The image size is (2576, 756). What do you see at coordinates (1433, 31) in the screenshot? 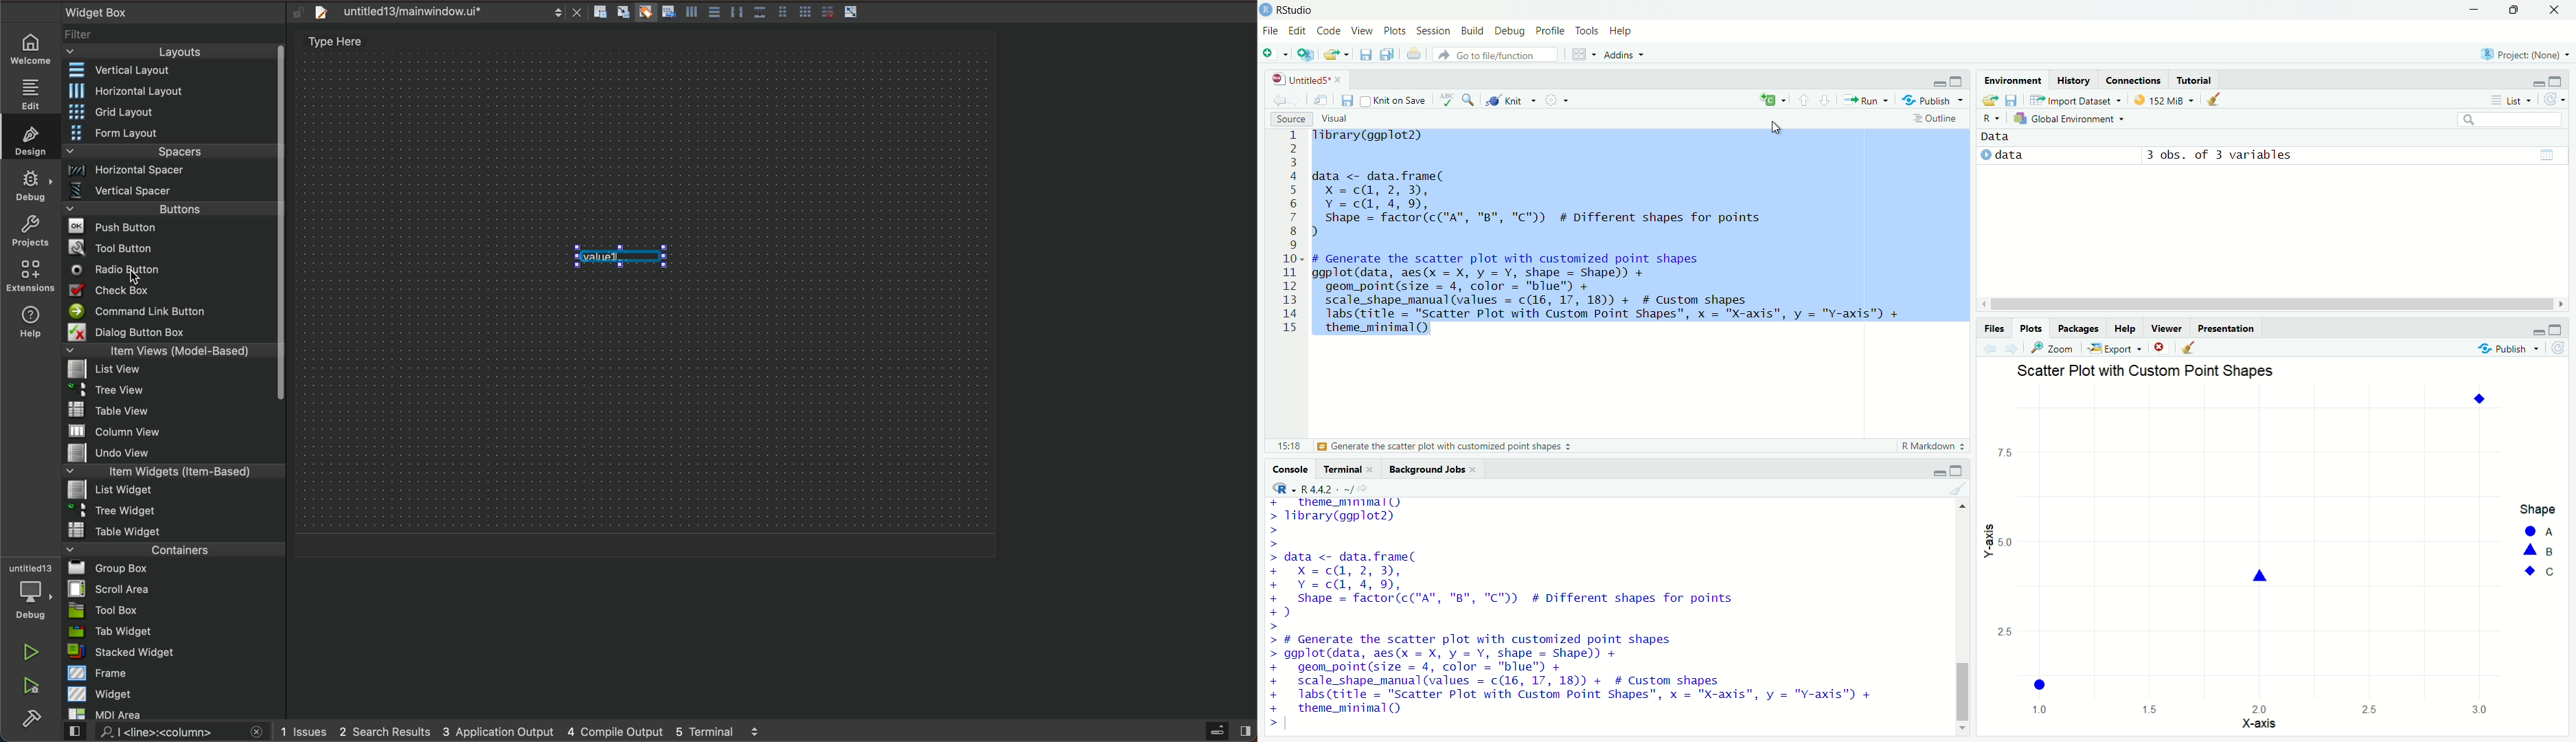
I see `Session` at bounding box center [1433, 31].